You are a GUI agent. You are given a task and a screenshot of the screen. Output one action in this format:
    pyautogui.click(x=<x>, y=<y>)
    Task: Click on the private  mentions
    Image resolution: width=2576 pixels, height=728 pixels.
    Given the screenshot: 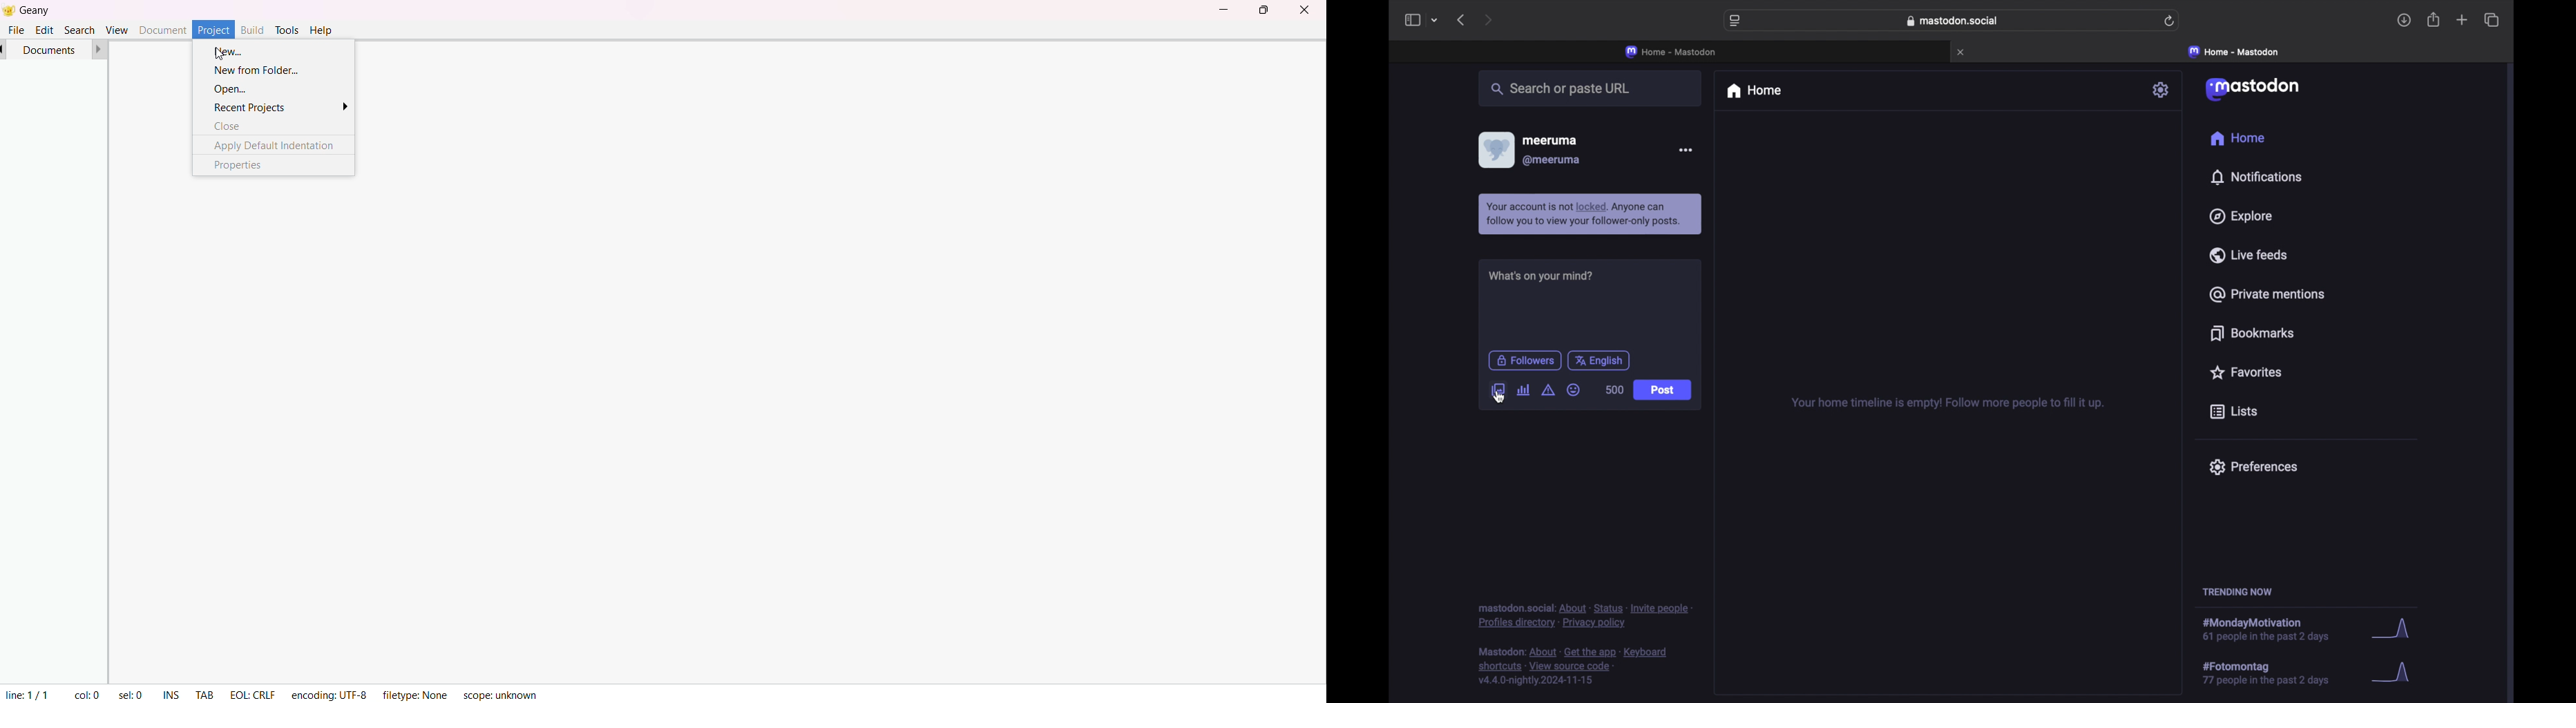 What is the action you would take?
    pyautogui.click(x=2267, y=294)
    